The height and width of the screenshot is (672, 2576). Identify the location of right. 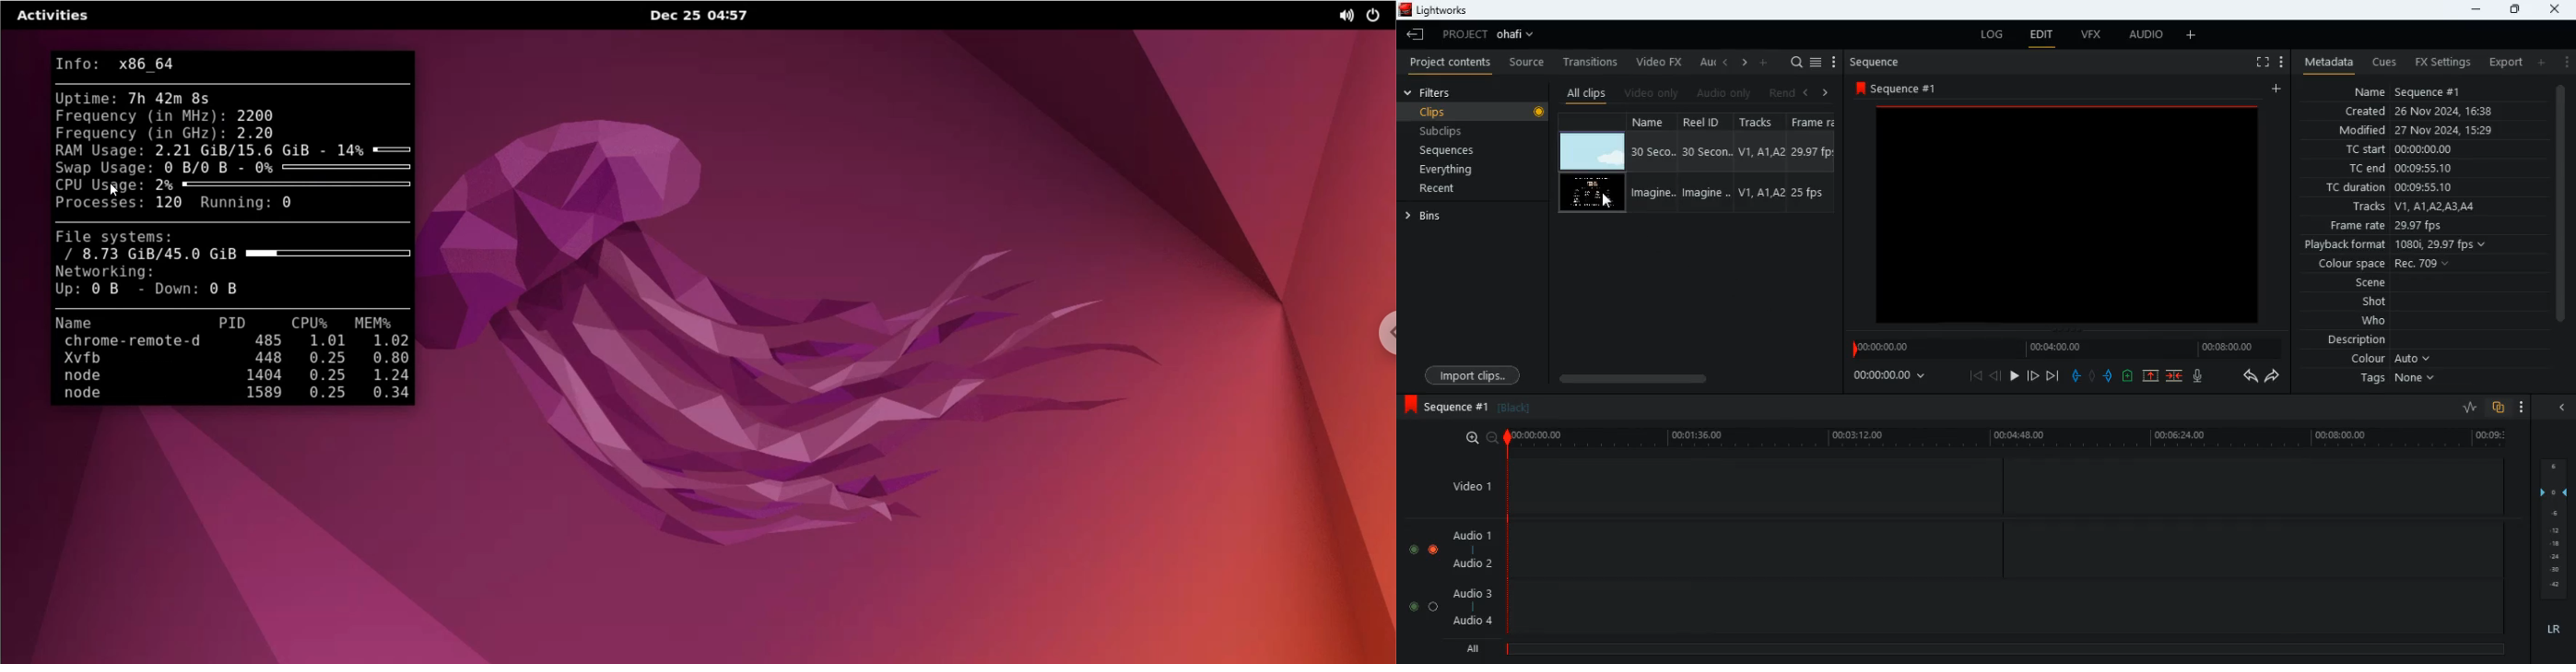
(1826, 92).